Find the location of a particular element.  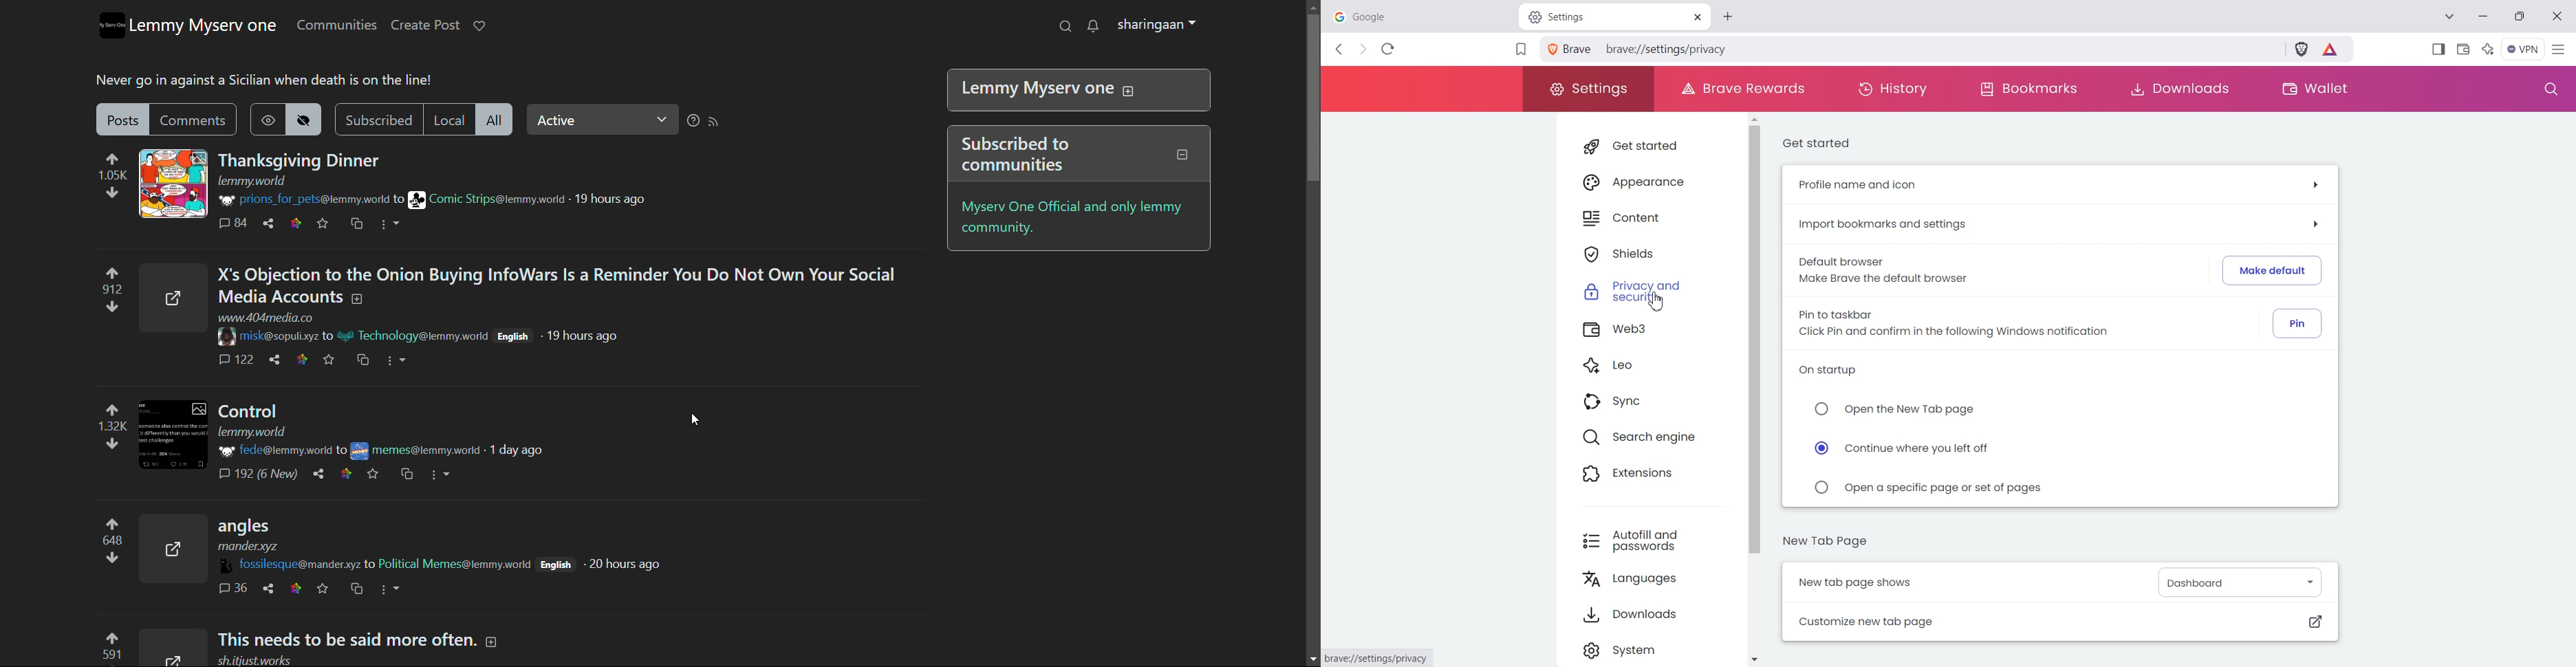

Scroll arrow up is located at coordinates (1308, 8).